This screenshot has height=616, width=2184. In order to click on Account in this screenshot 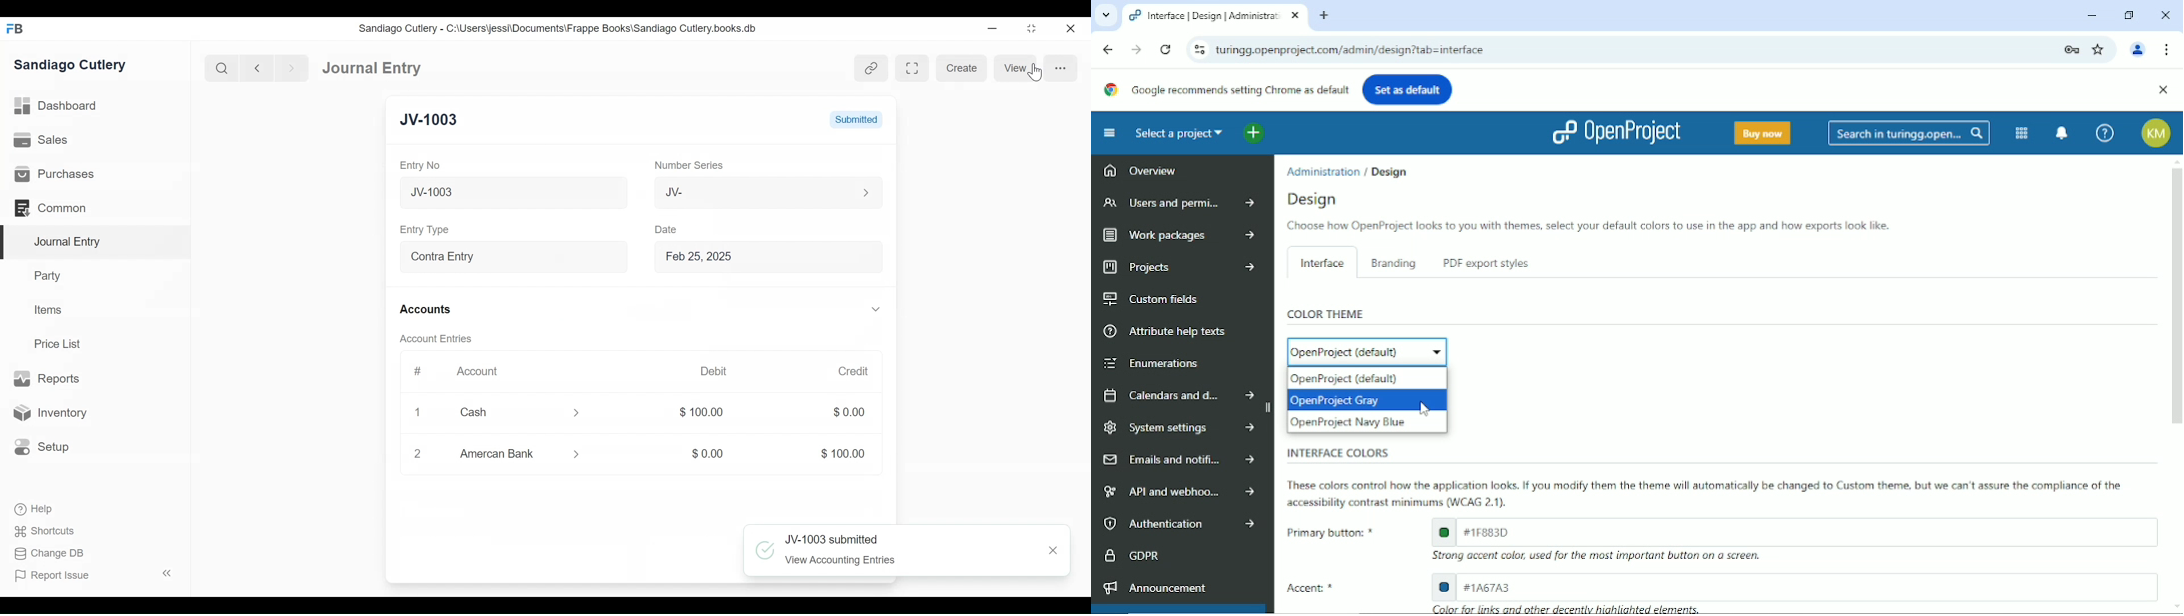, I will do `click(2139, 48)`.